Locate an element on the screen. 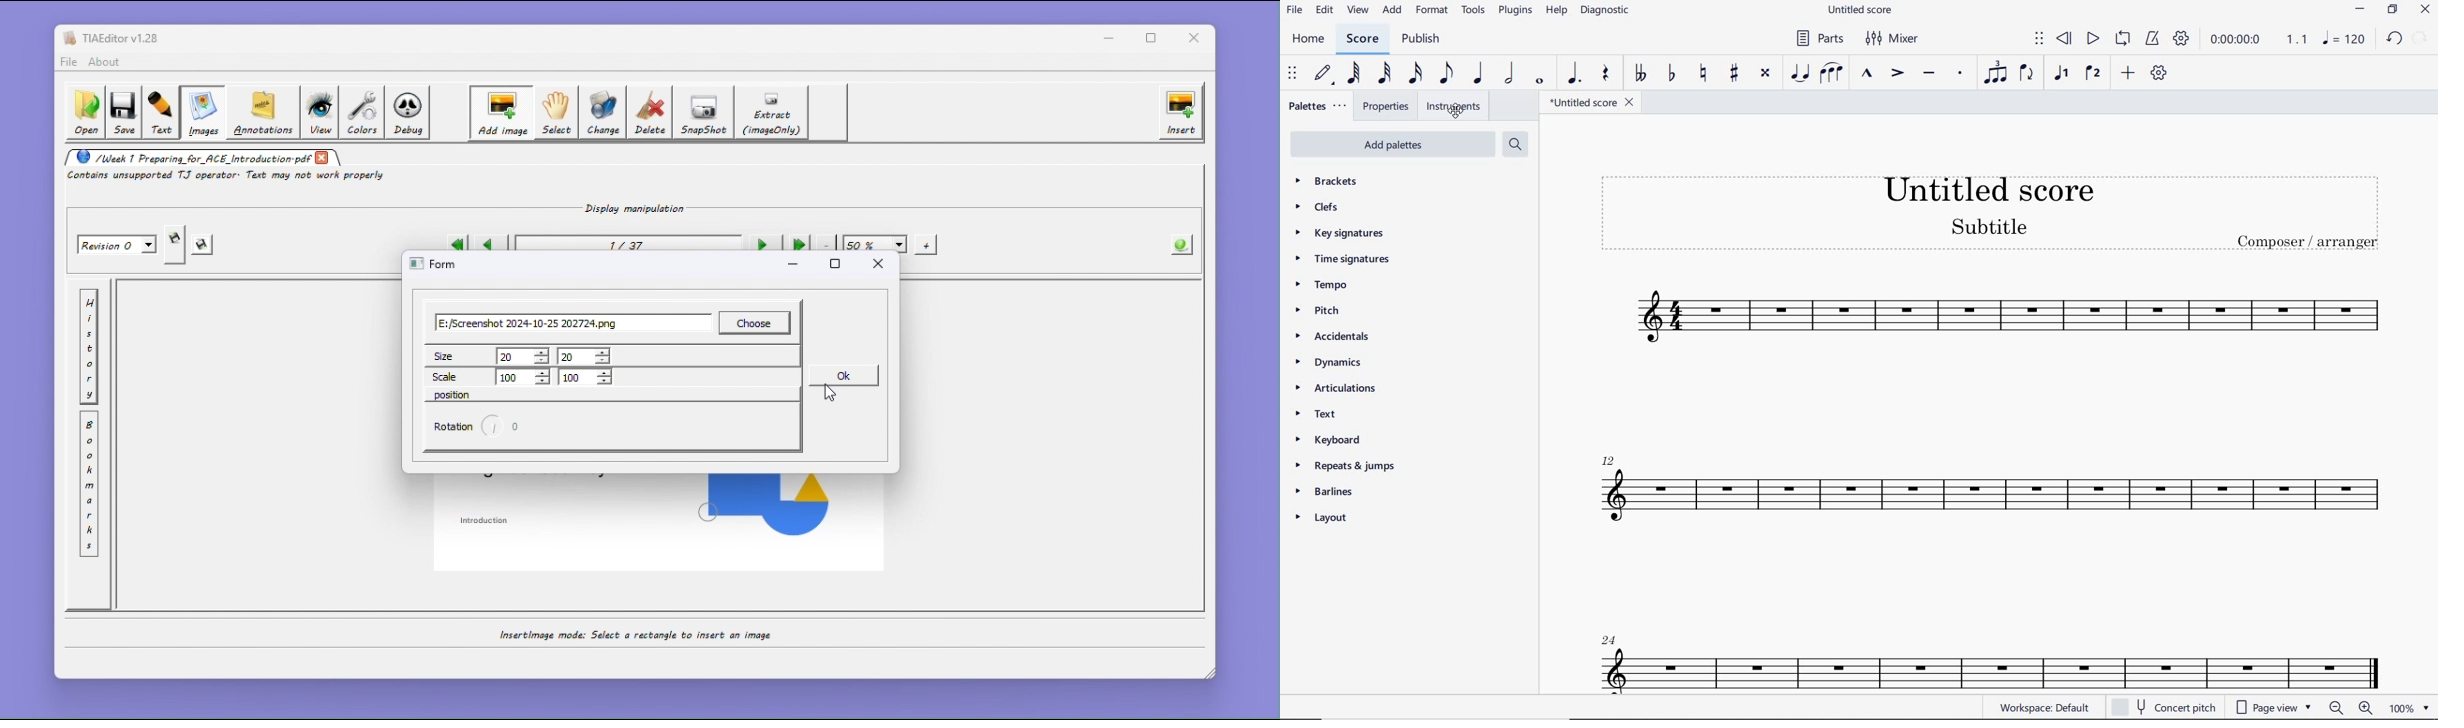  FILE NAME is located at coordinates (1860, 9).